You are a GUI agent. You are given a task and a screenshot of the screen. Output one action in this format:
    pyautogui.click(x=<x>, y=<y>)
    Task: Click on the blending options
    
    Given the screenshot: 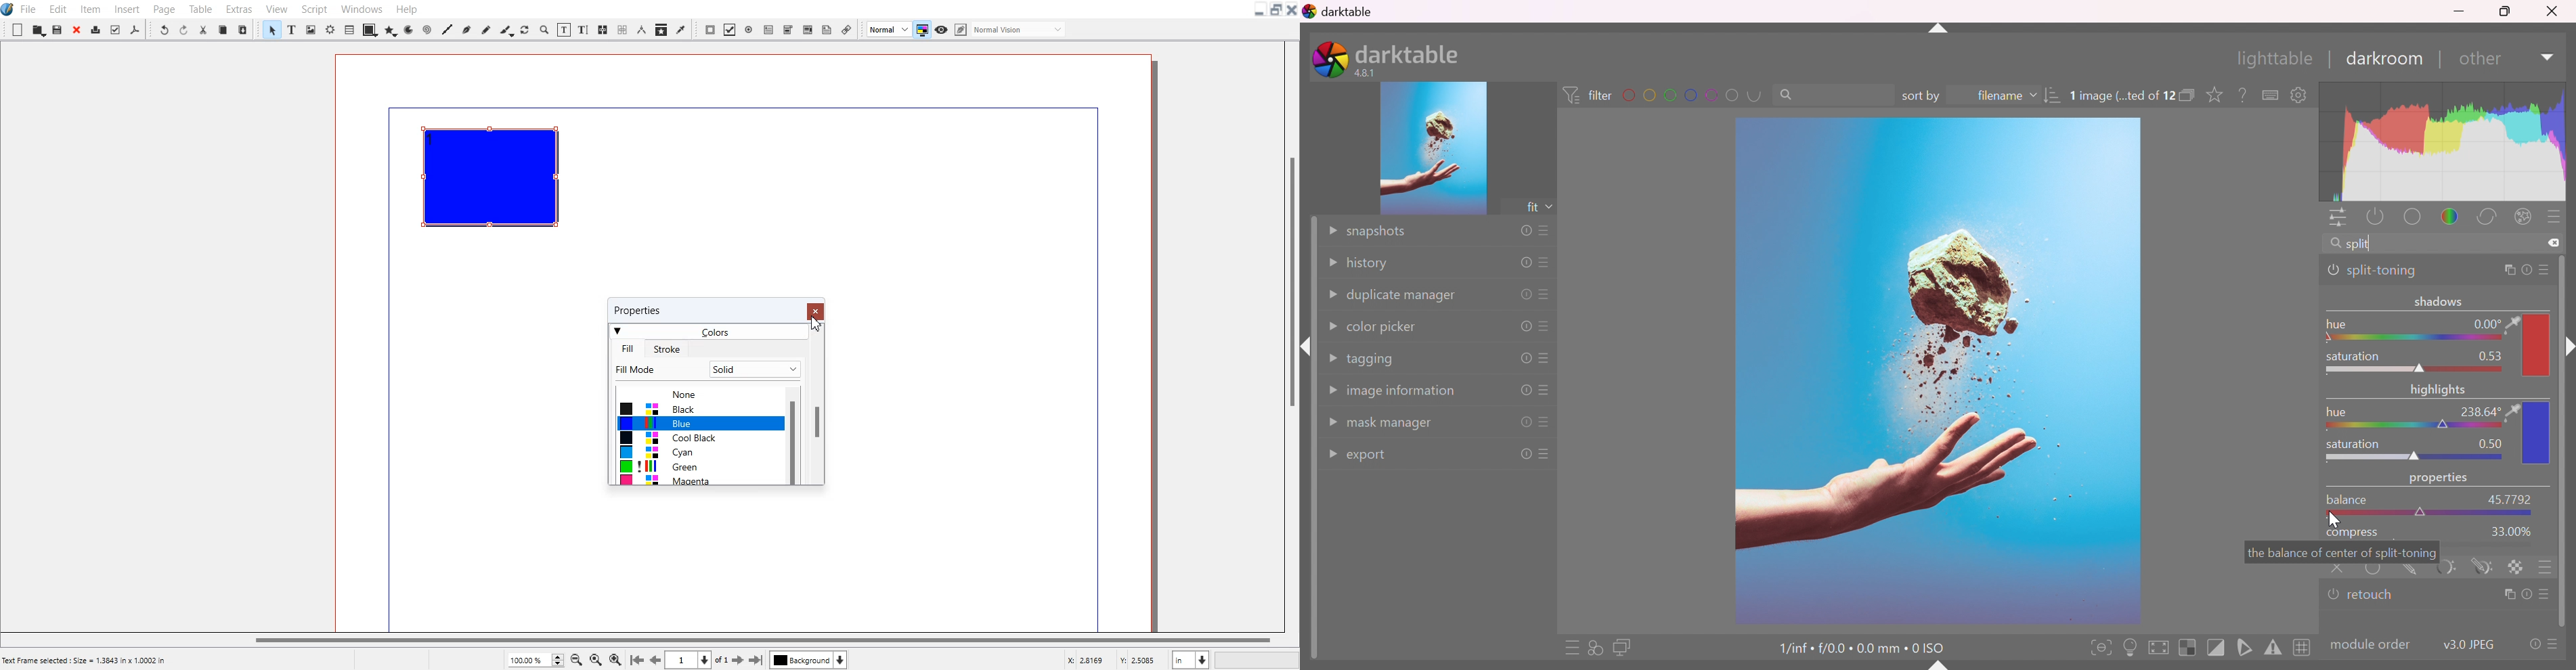 What is the action you would take?
    pyautogui.click(x=2547, y=568)
    